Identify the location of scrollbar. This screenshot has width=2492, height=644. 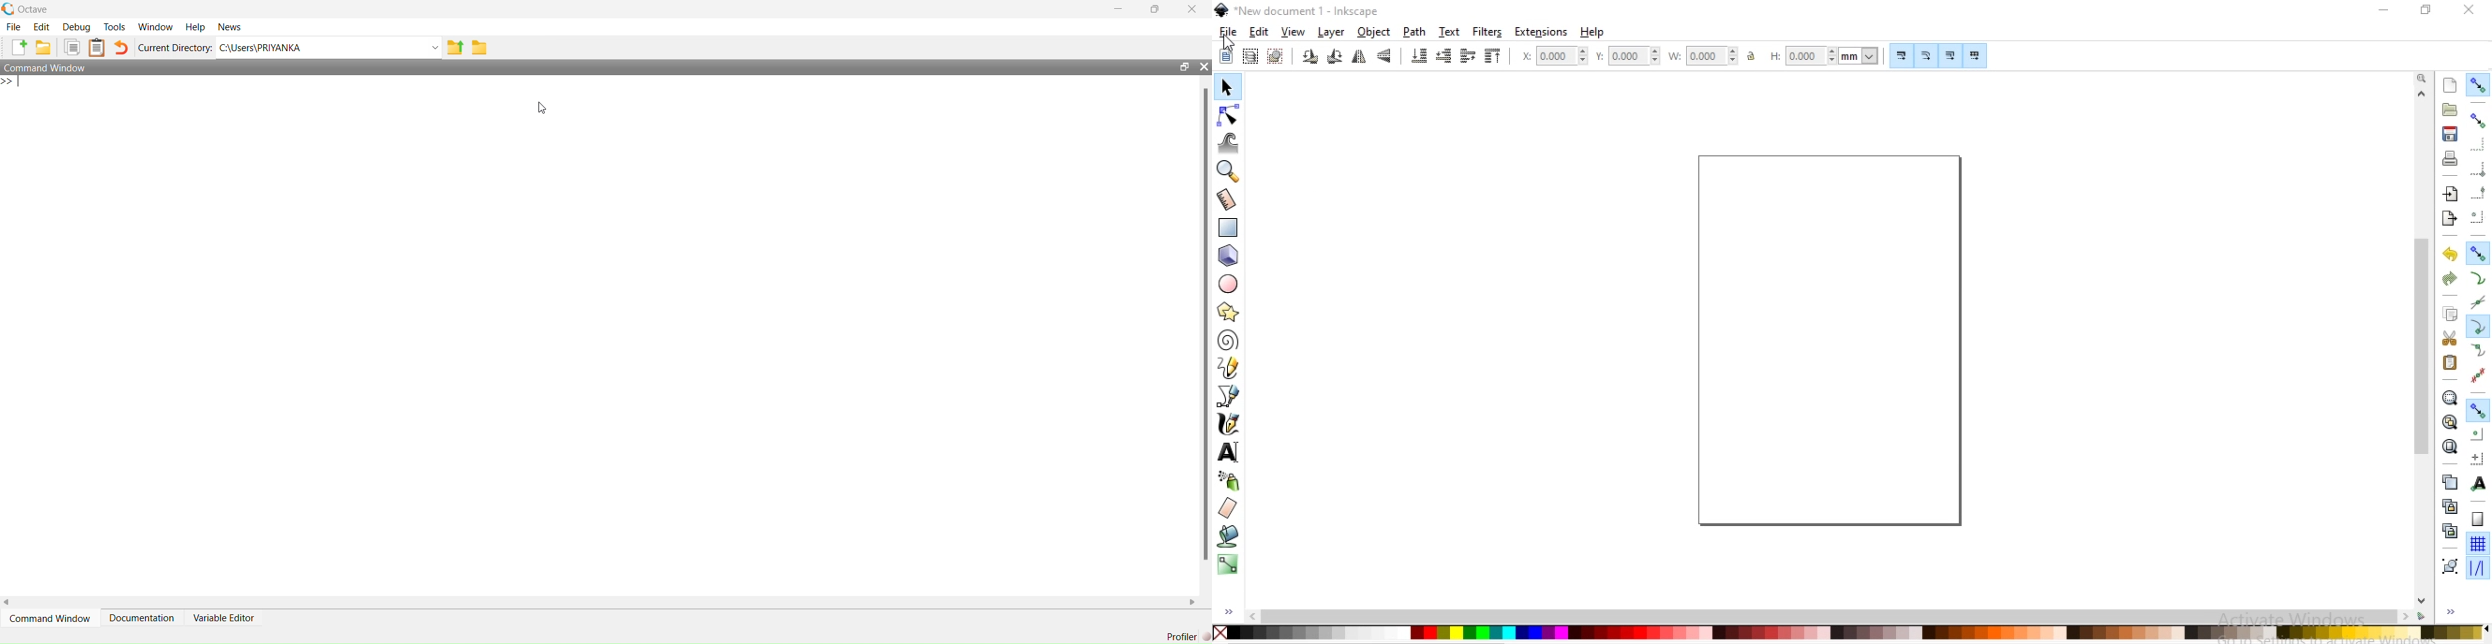
(2423, 398).